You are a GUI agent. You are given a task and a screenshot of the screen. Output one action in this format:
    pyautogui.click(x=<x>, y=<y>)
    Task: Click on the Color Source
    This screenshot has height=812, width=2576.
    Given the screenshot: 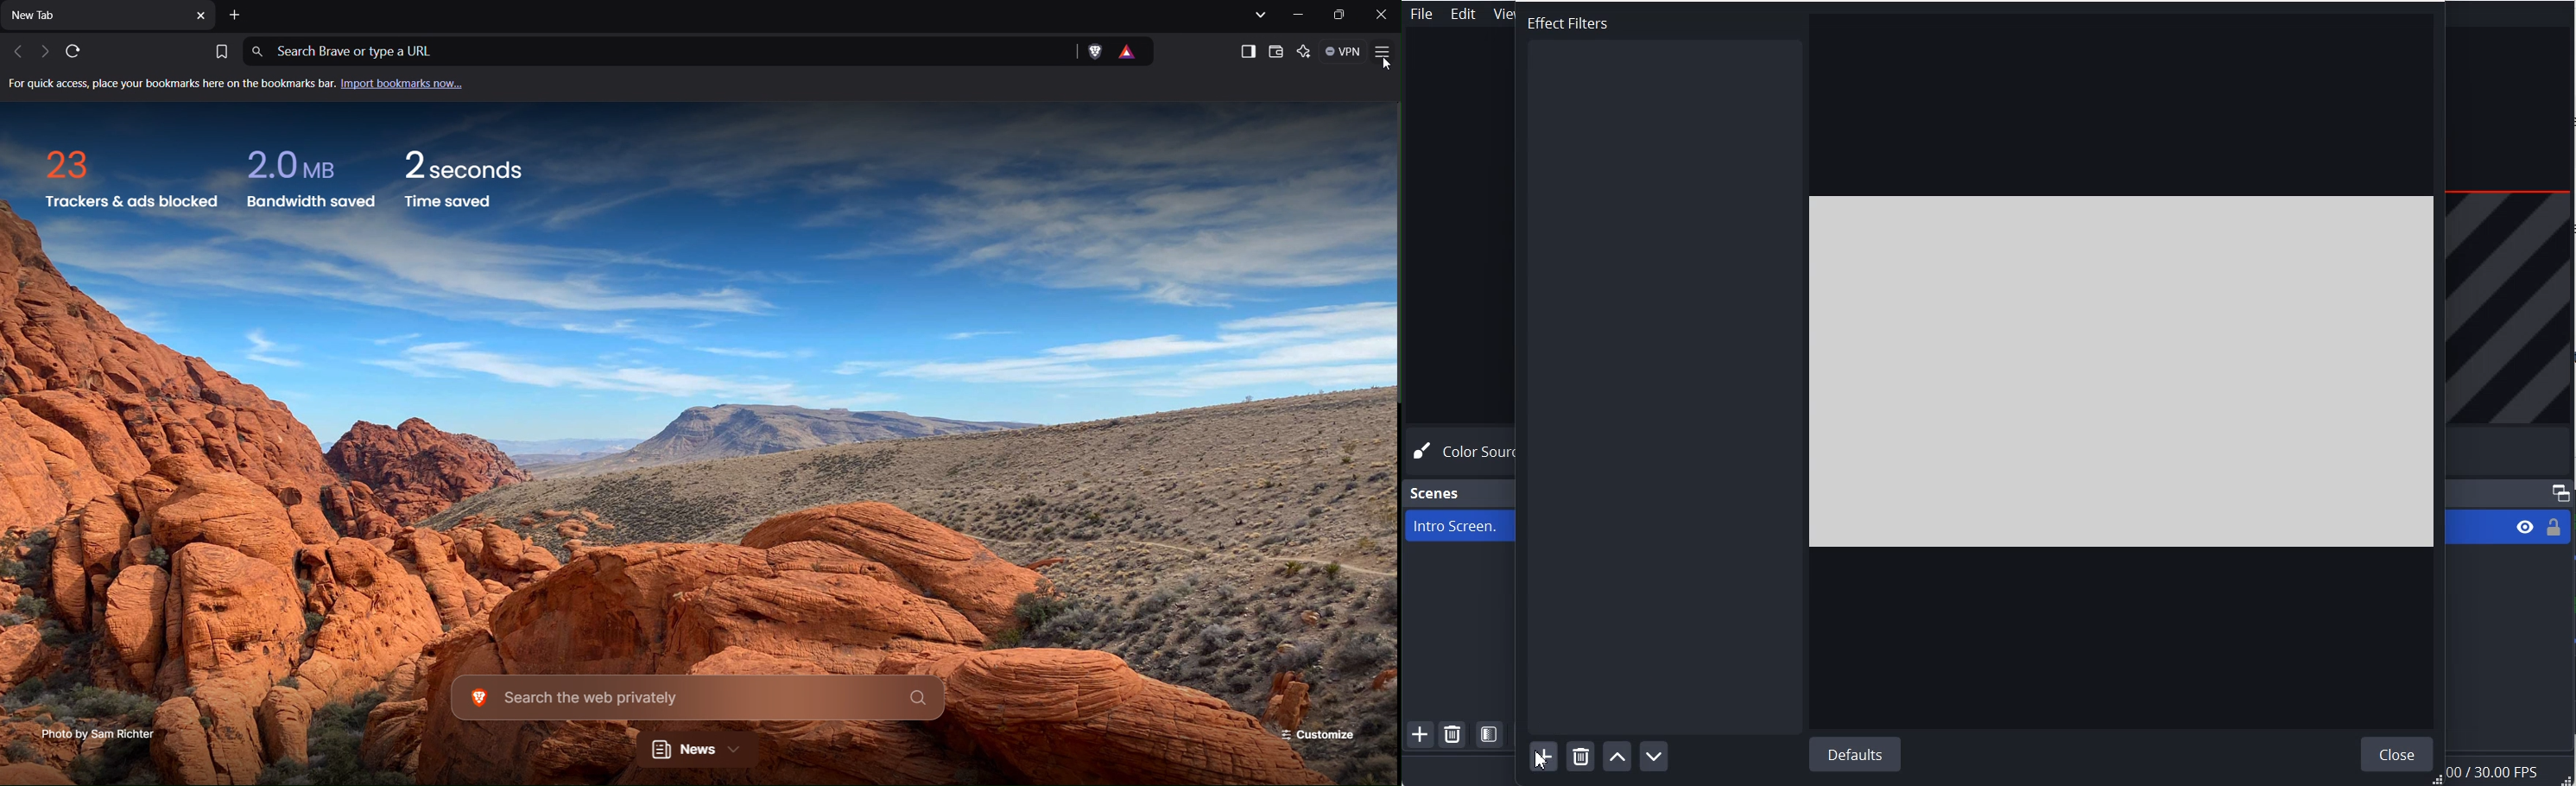 What is the action you would take?
    pyautogui.click(x=1459, y=452)
    